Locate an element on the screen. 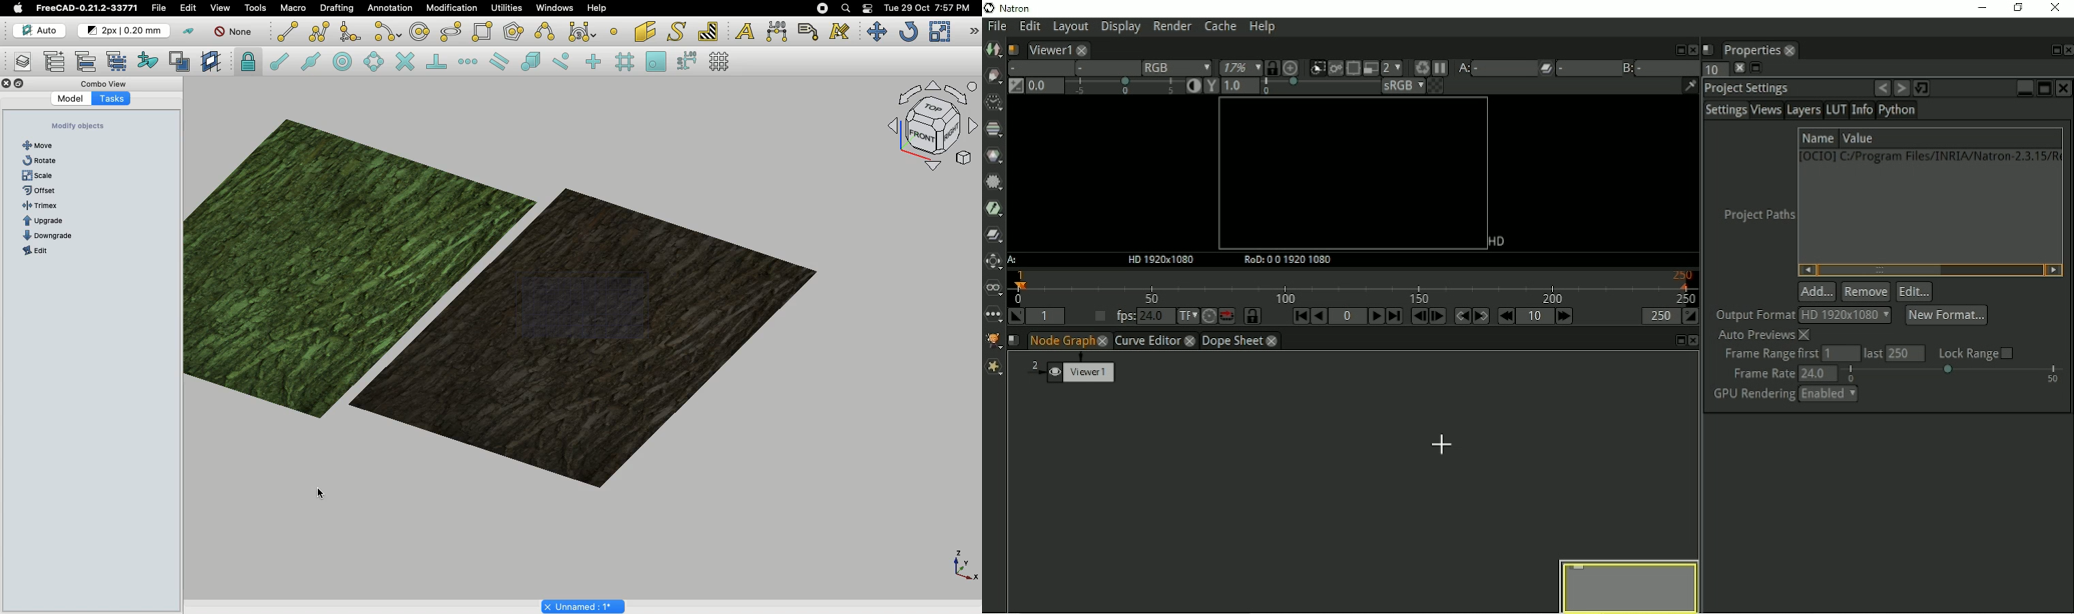 The image size is (2100, 616). Change default for new objects is located at coordinates (125, 31).